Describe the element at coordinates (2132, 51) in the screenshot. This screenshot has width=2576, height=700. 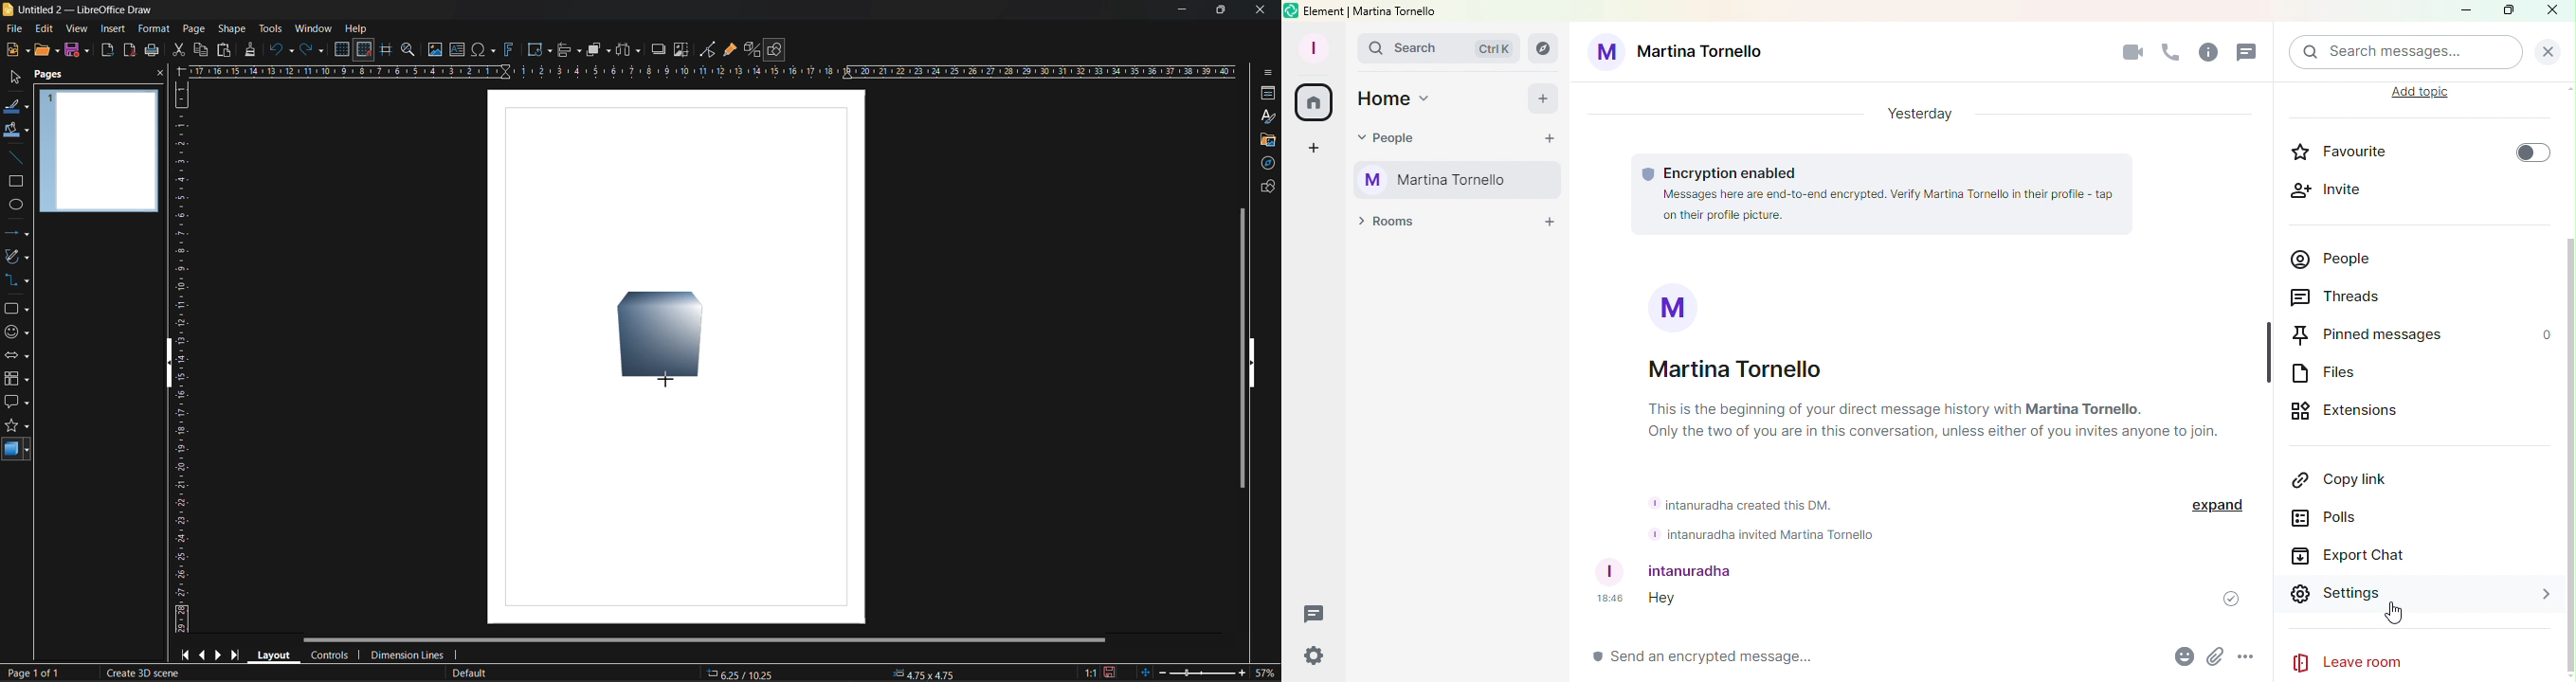
I see `Video Call` at that location.